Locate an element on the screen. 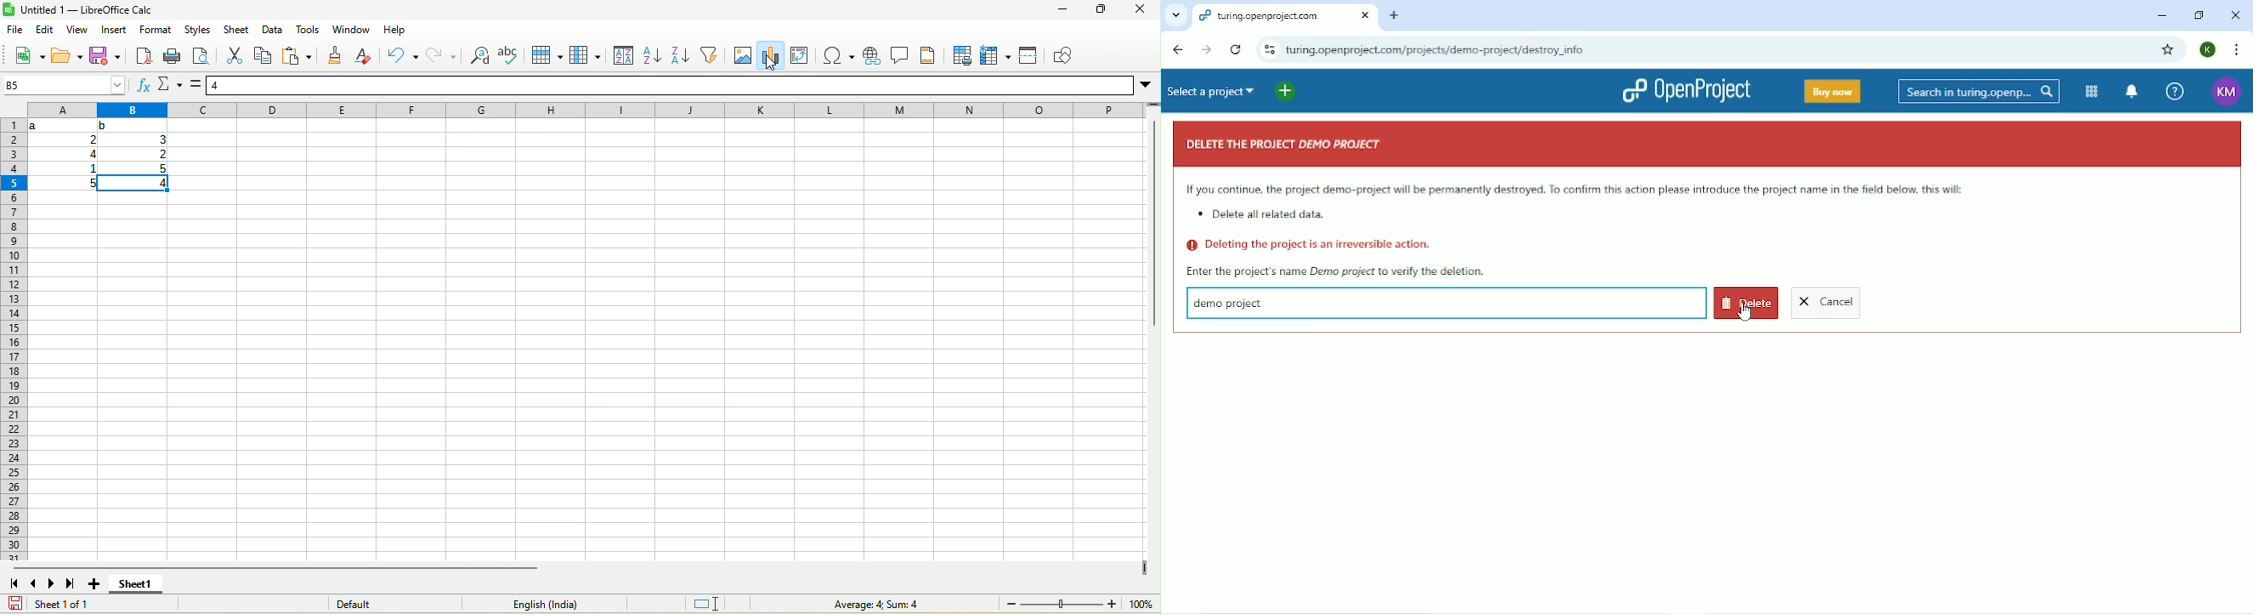  Back is located at coordinates (1176, 49).